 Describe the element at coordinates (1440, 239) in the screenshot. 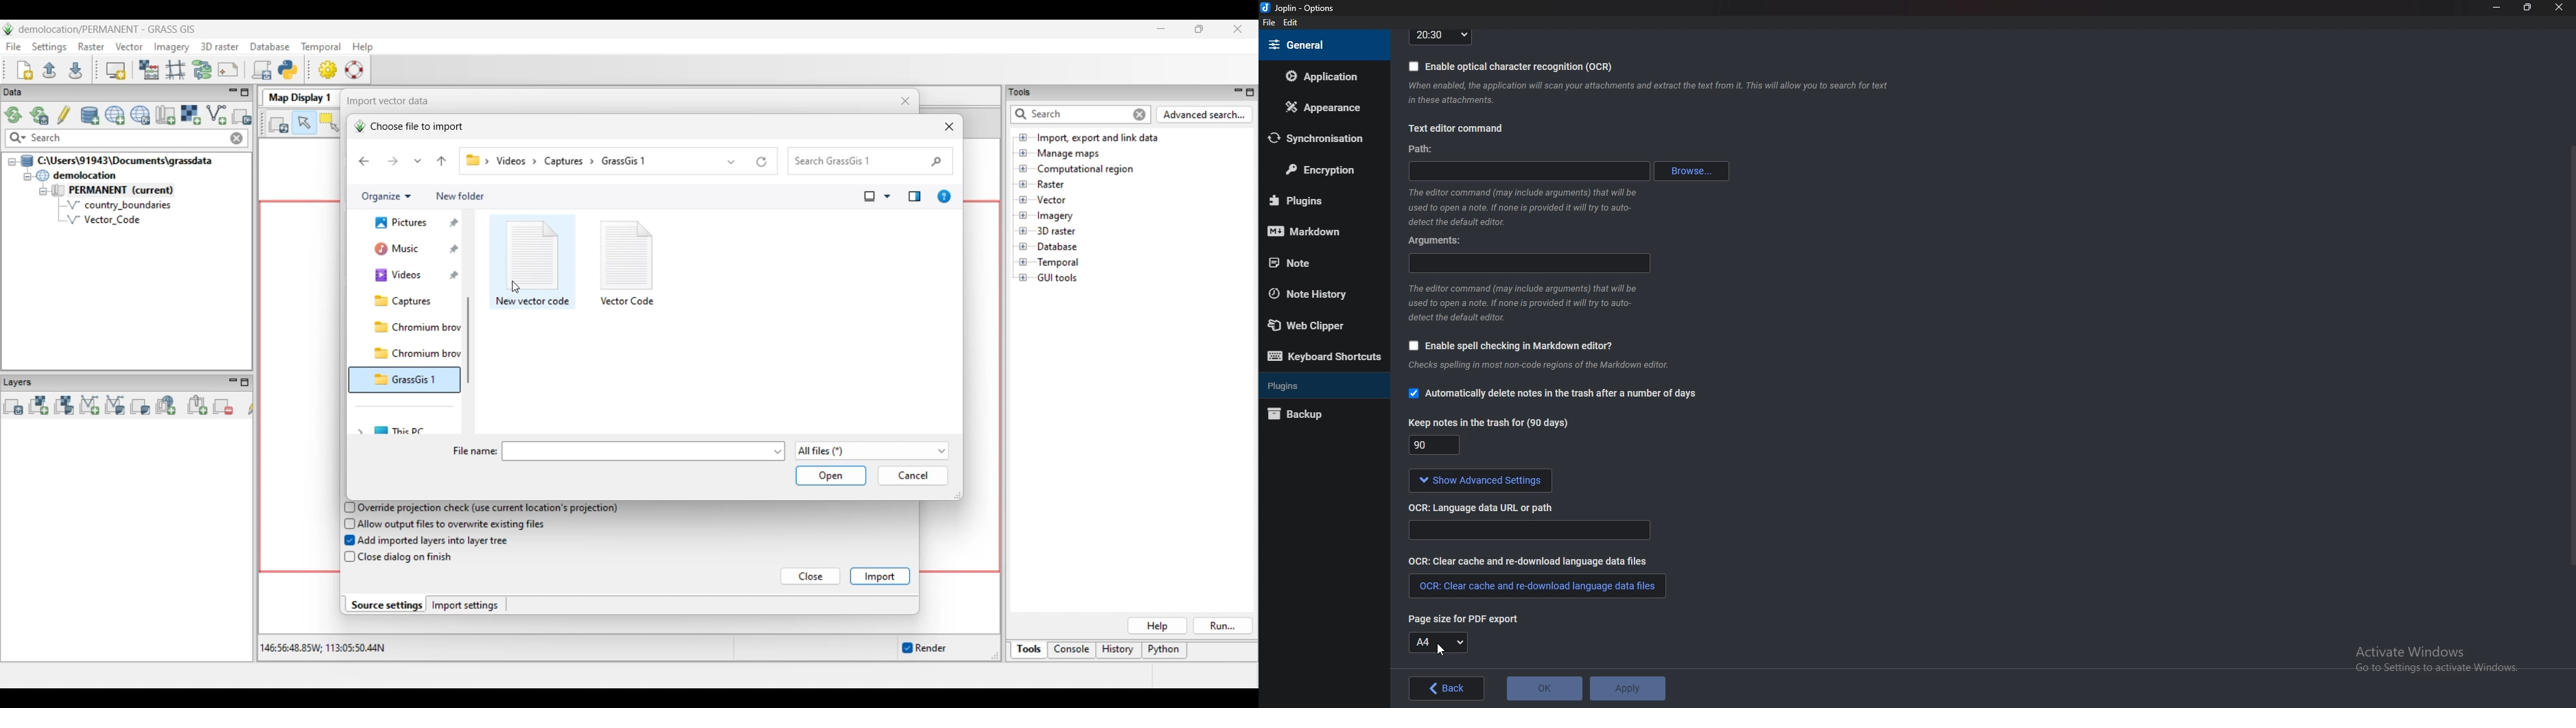

I see `Arguments` at that location.